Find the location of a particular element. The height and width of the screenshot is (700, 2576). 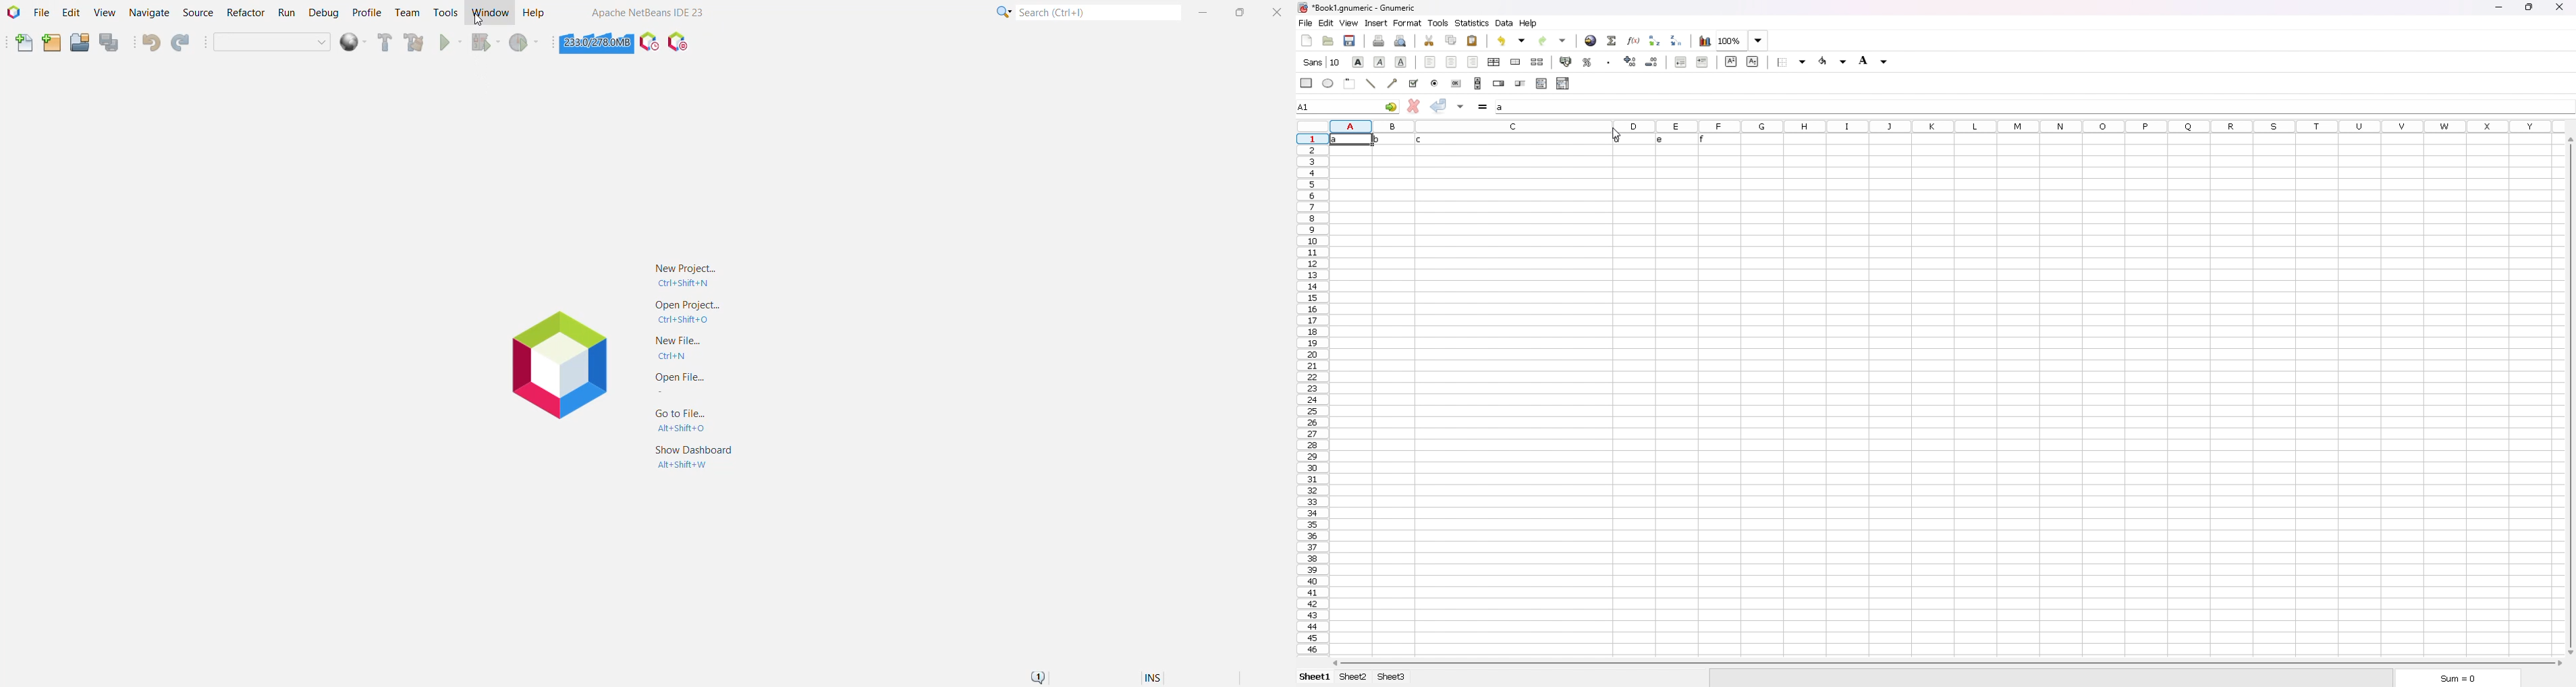

cell input is located at coordinates (2033, 106).